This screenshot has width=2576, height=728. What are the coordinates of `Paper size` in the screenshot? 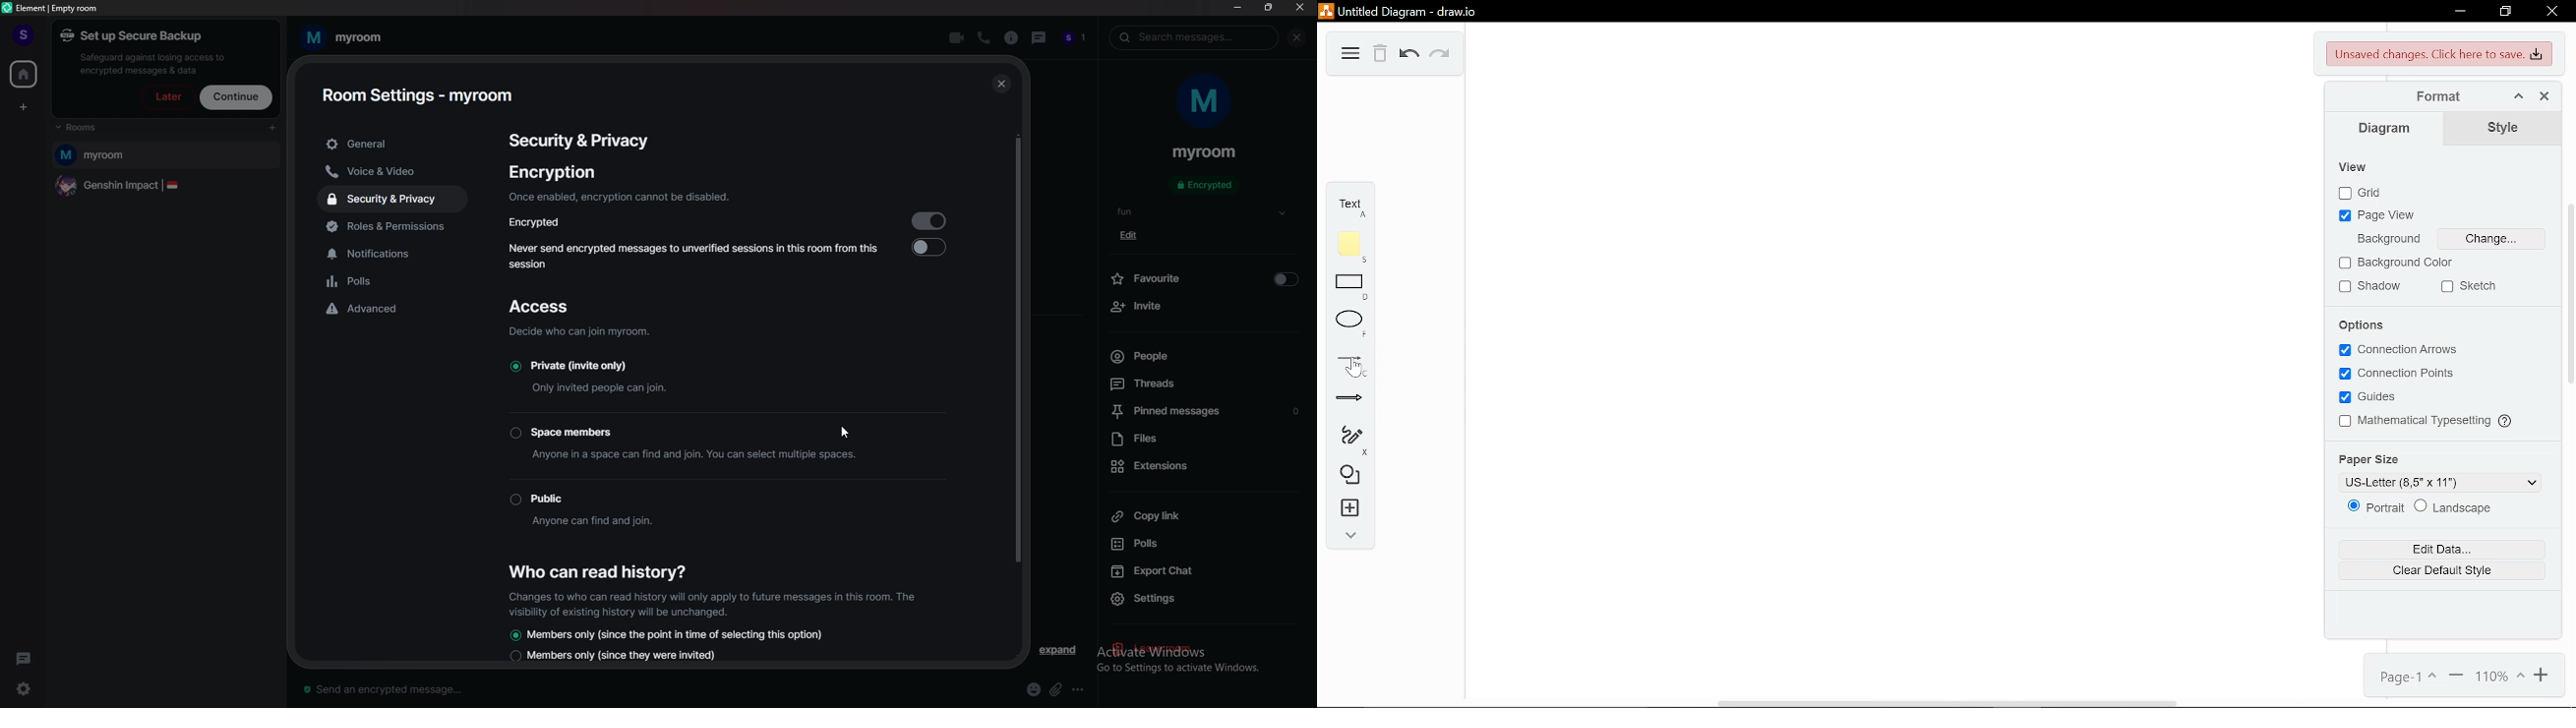 It's located at (2373, 457).